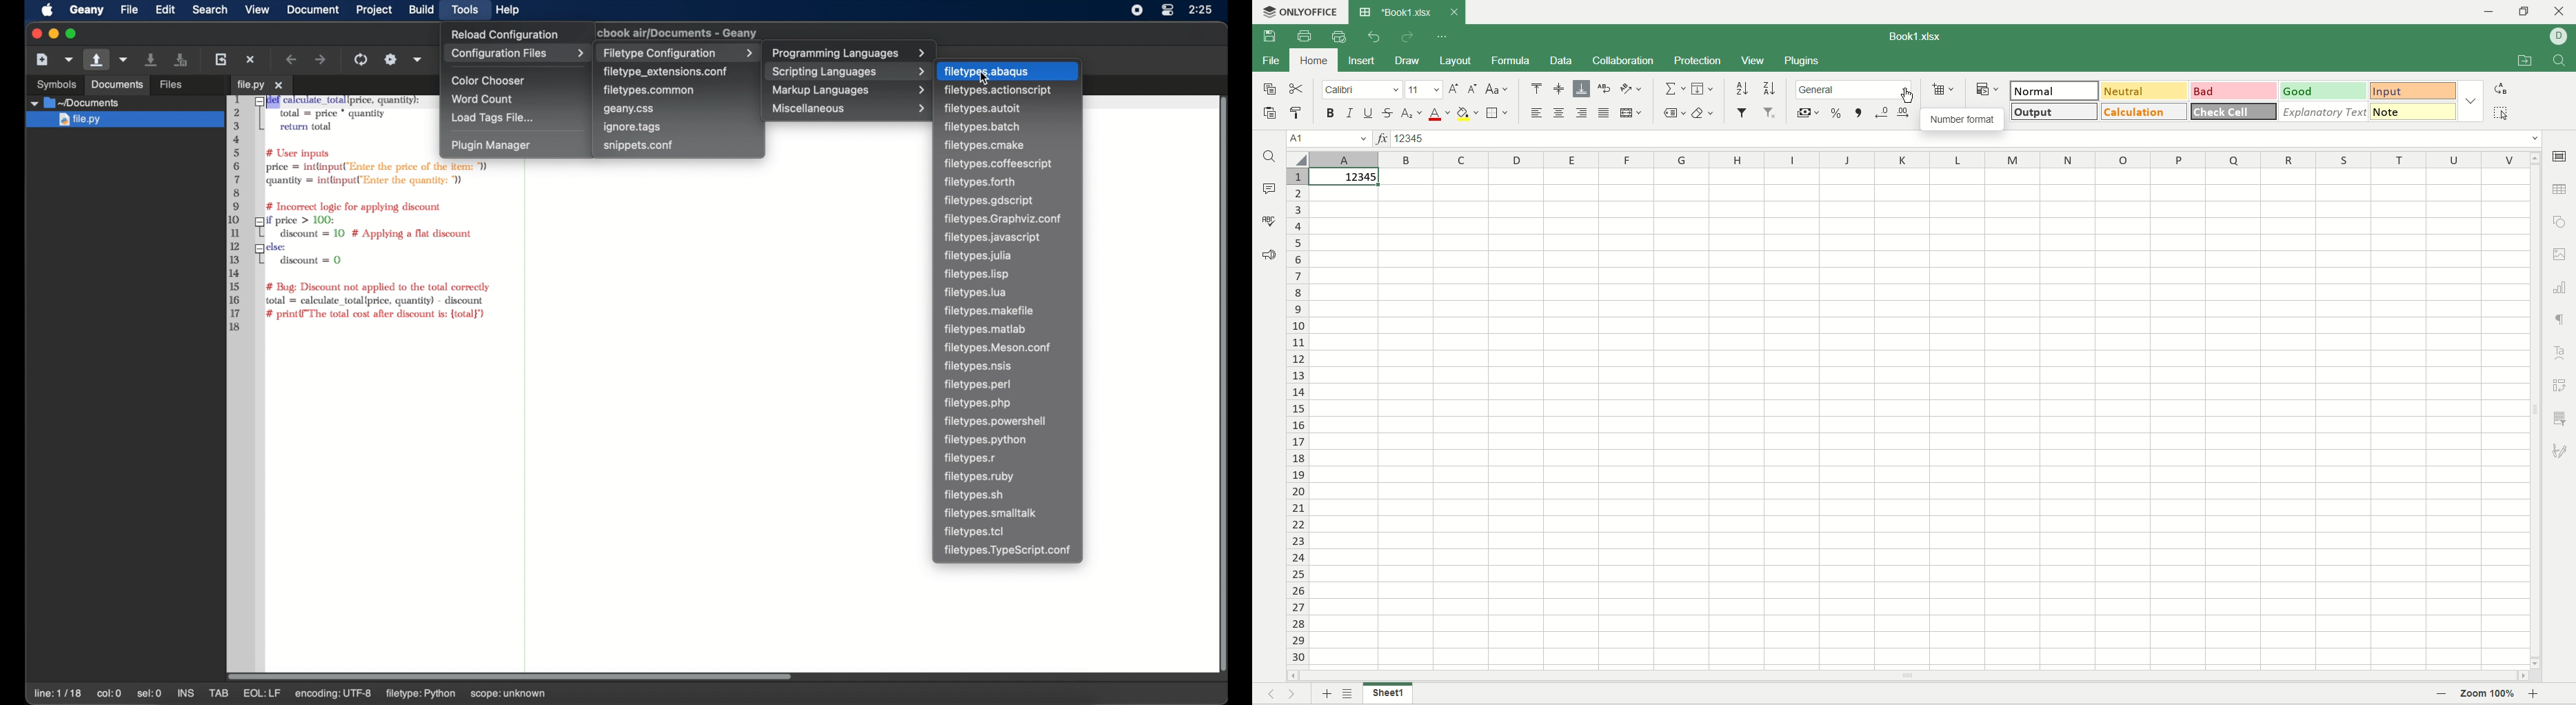  I want to click on insert cell, so click(1943, 90).